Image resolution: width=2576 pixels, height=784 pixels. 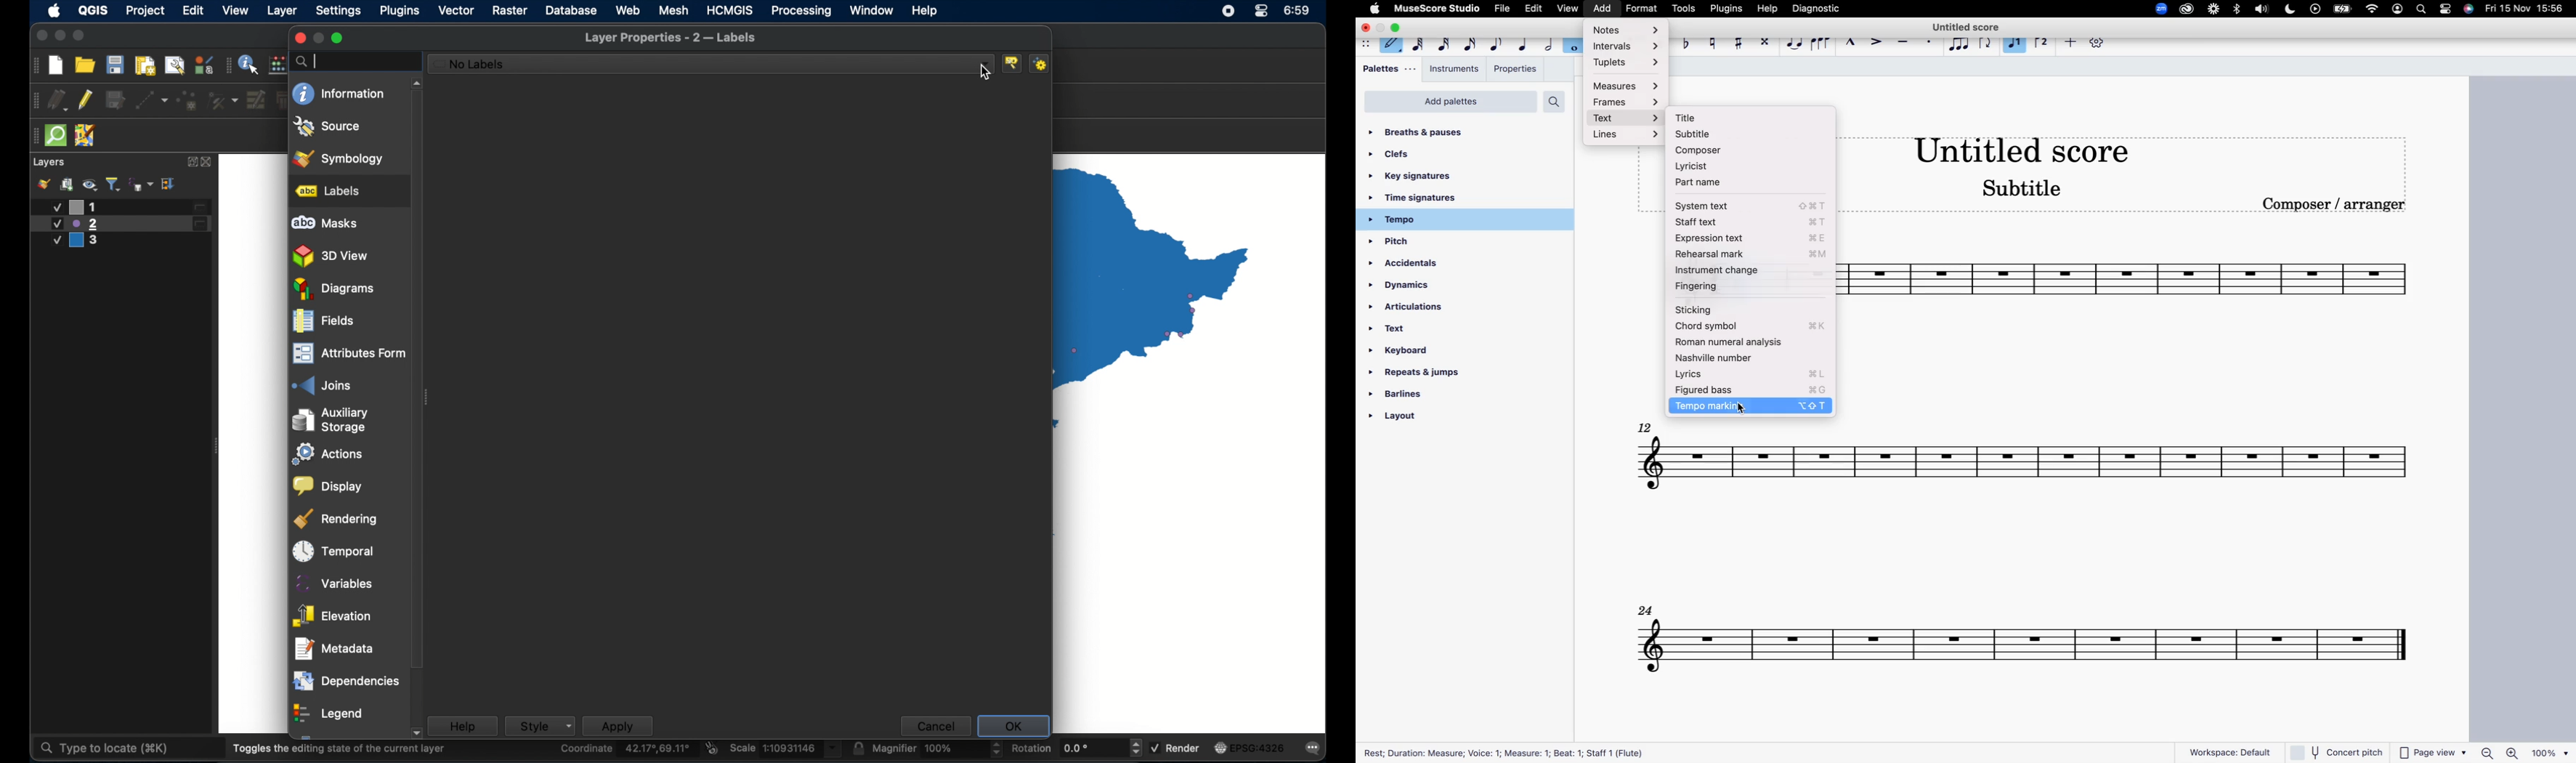 I want to click on filter  legend, so click(x=114, y=184).